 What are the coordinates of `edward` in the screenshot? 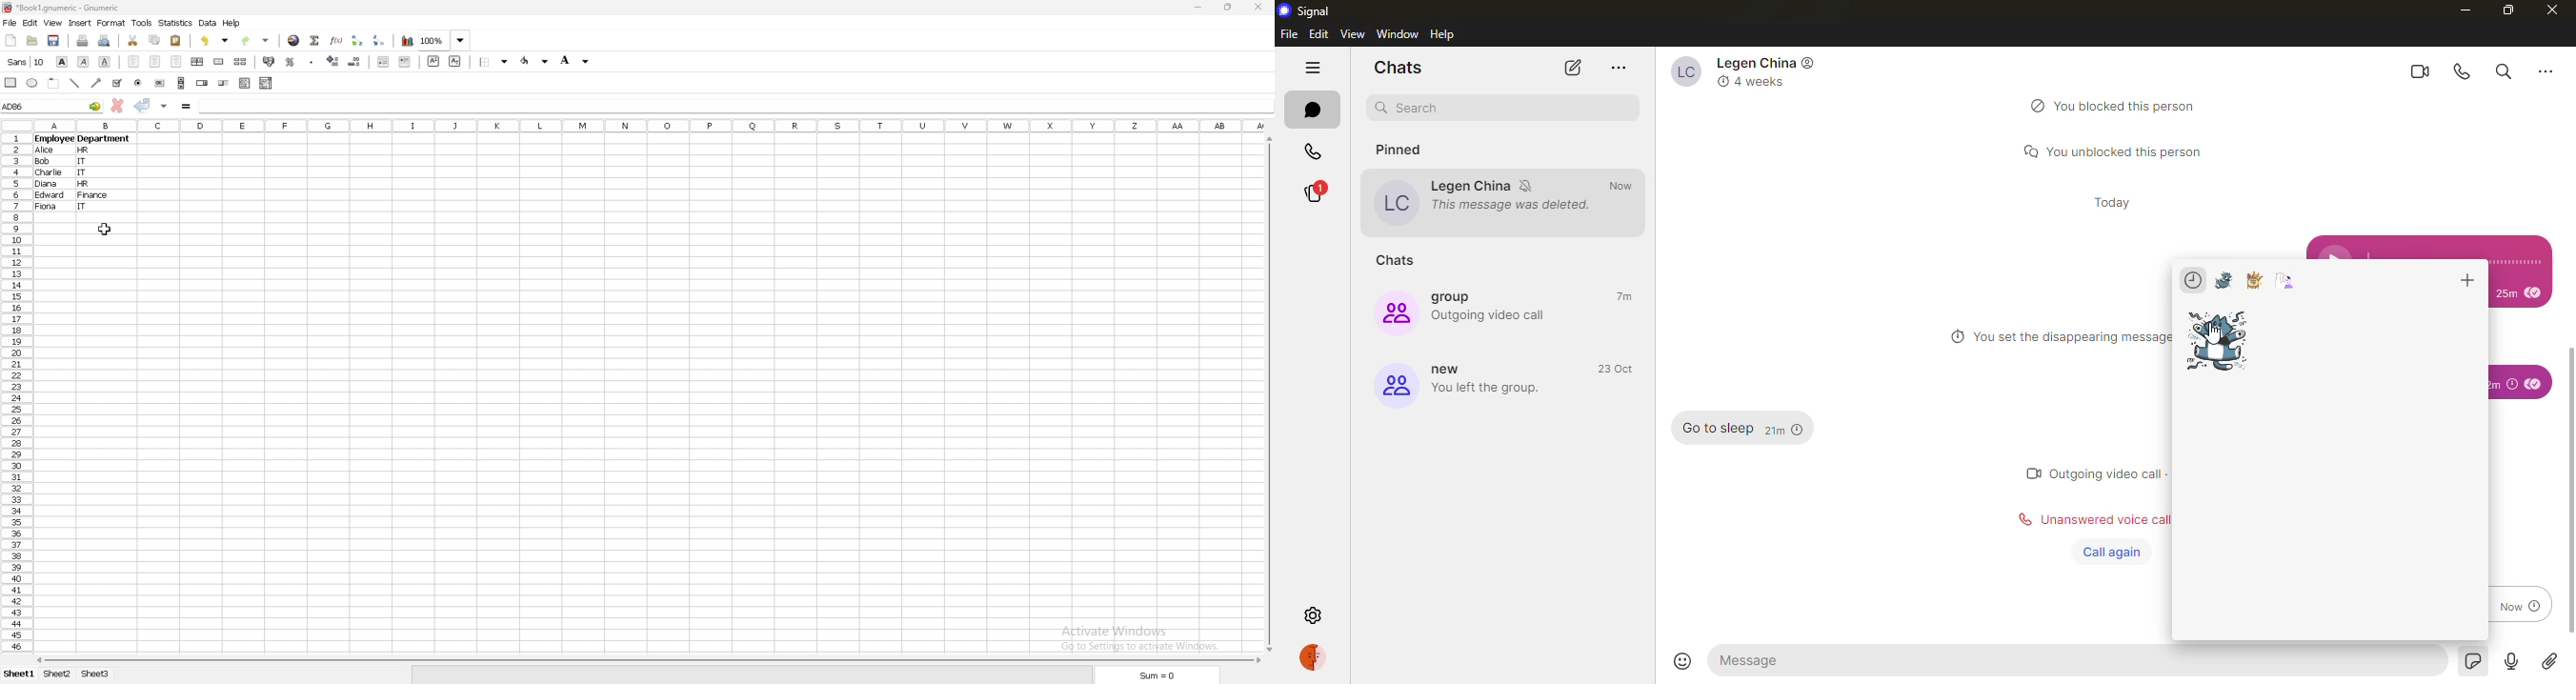 It's located at (49, 197).